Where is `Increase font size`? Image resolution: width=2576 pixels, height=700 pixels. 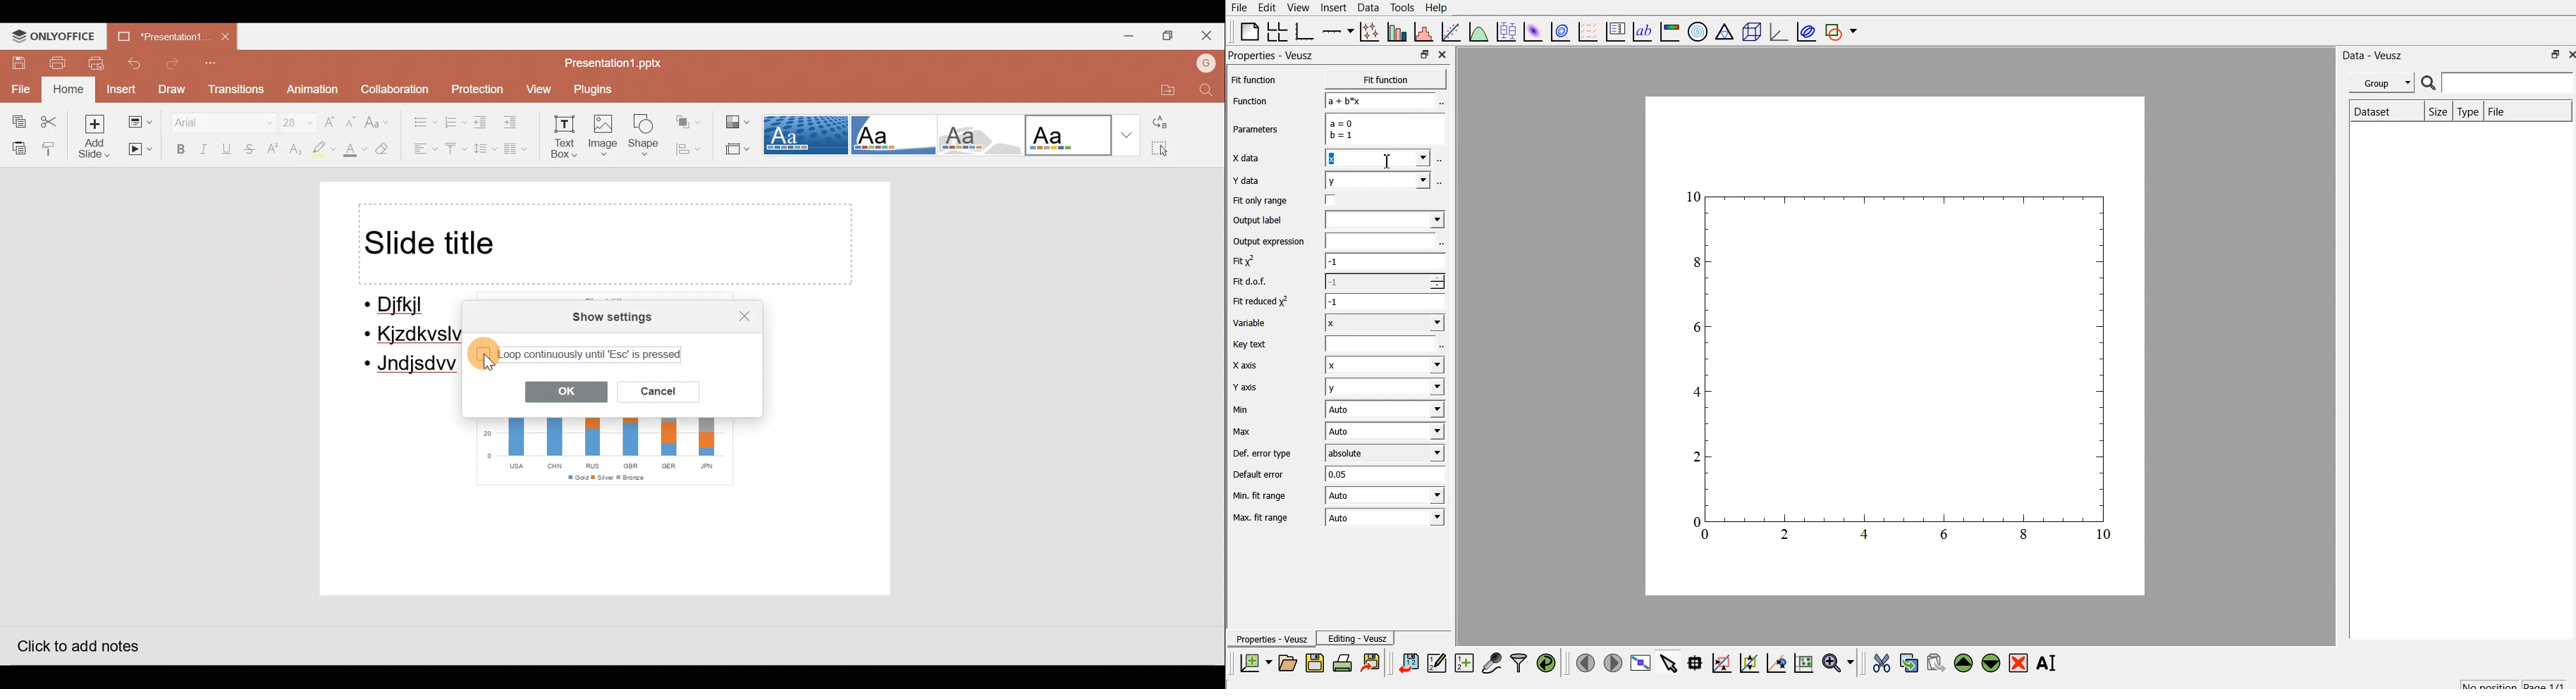
Increase font size is located at coordinates (329, 122).